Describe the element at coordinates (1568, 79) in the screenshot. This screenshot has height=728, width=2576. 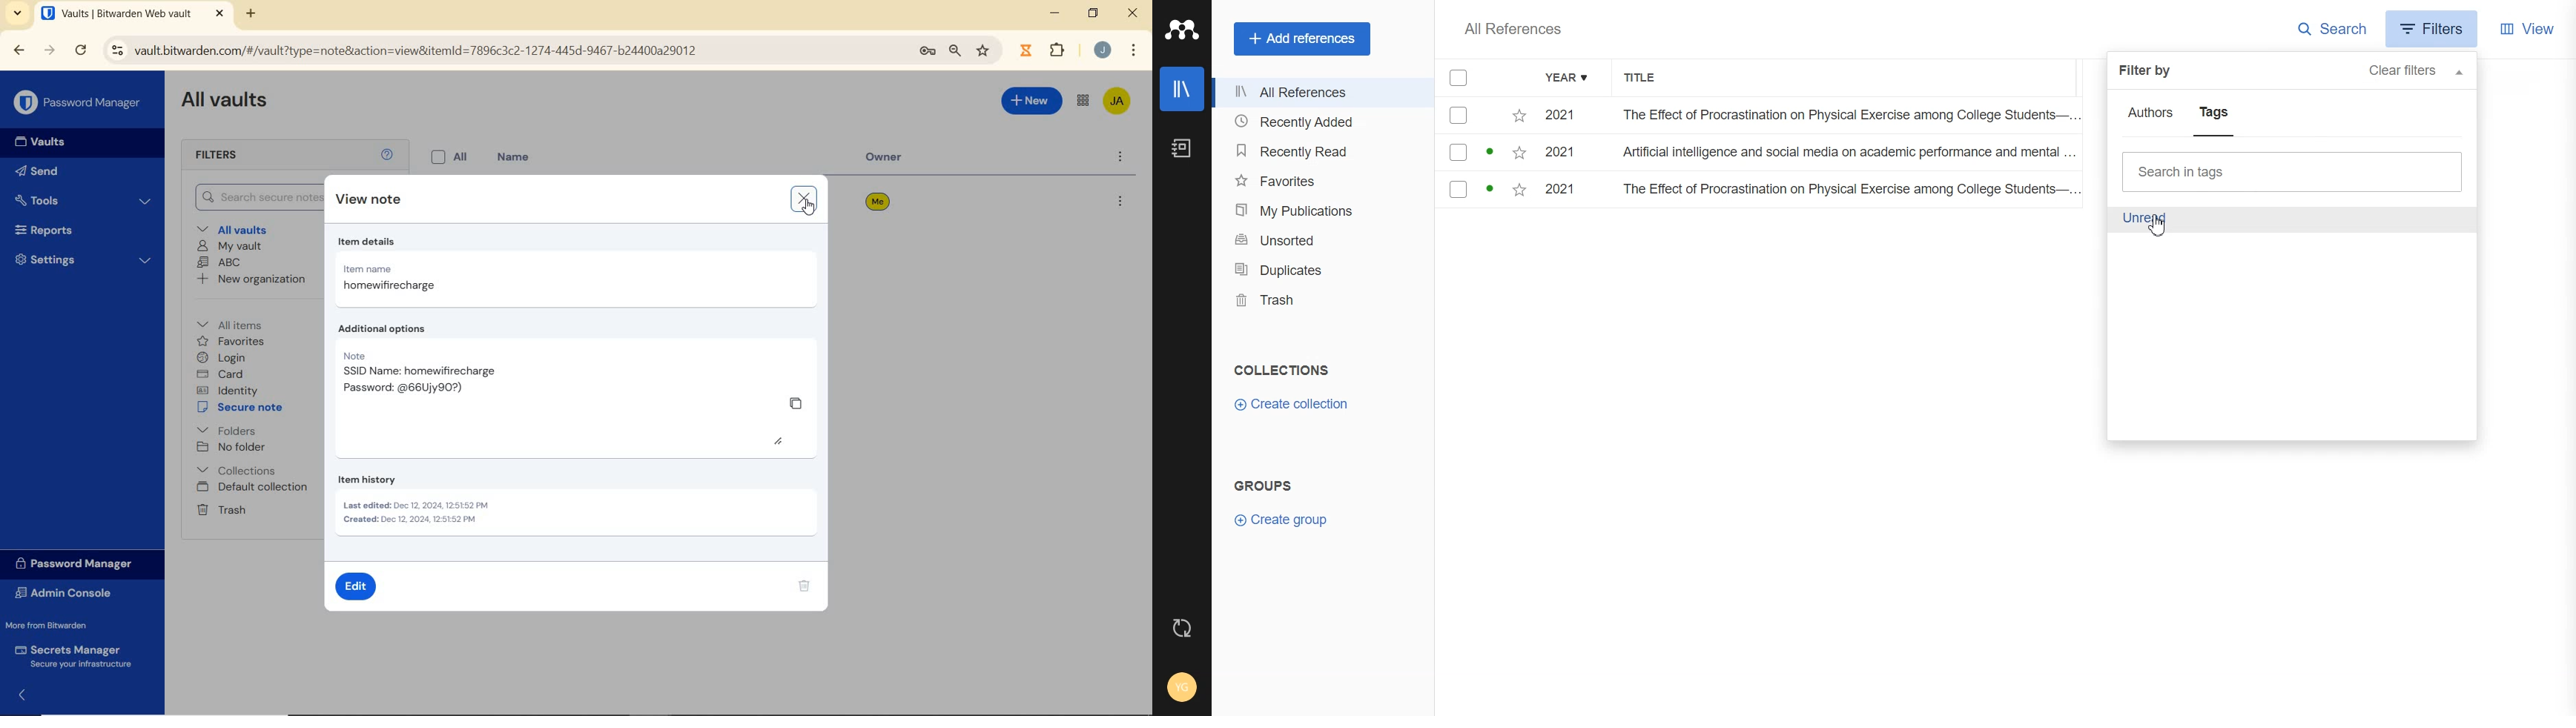
I see `Year` at that location.